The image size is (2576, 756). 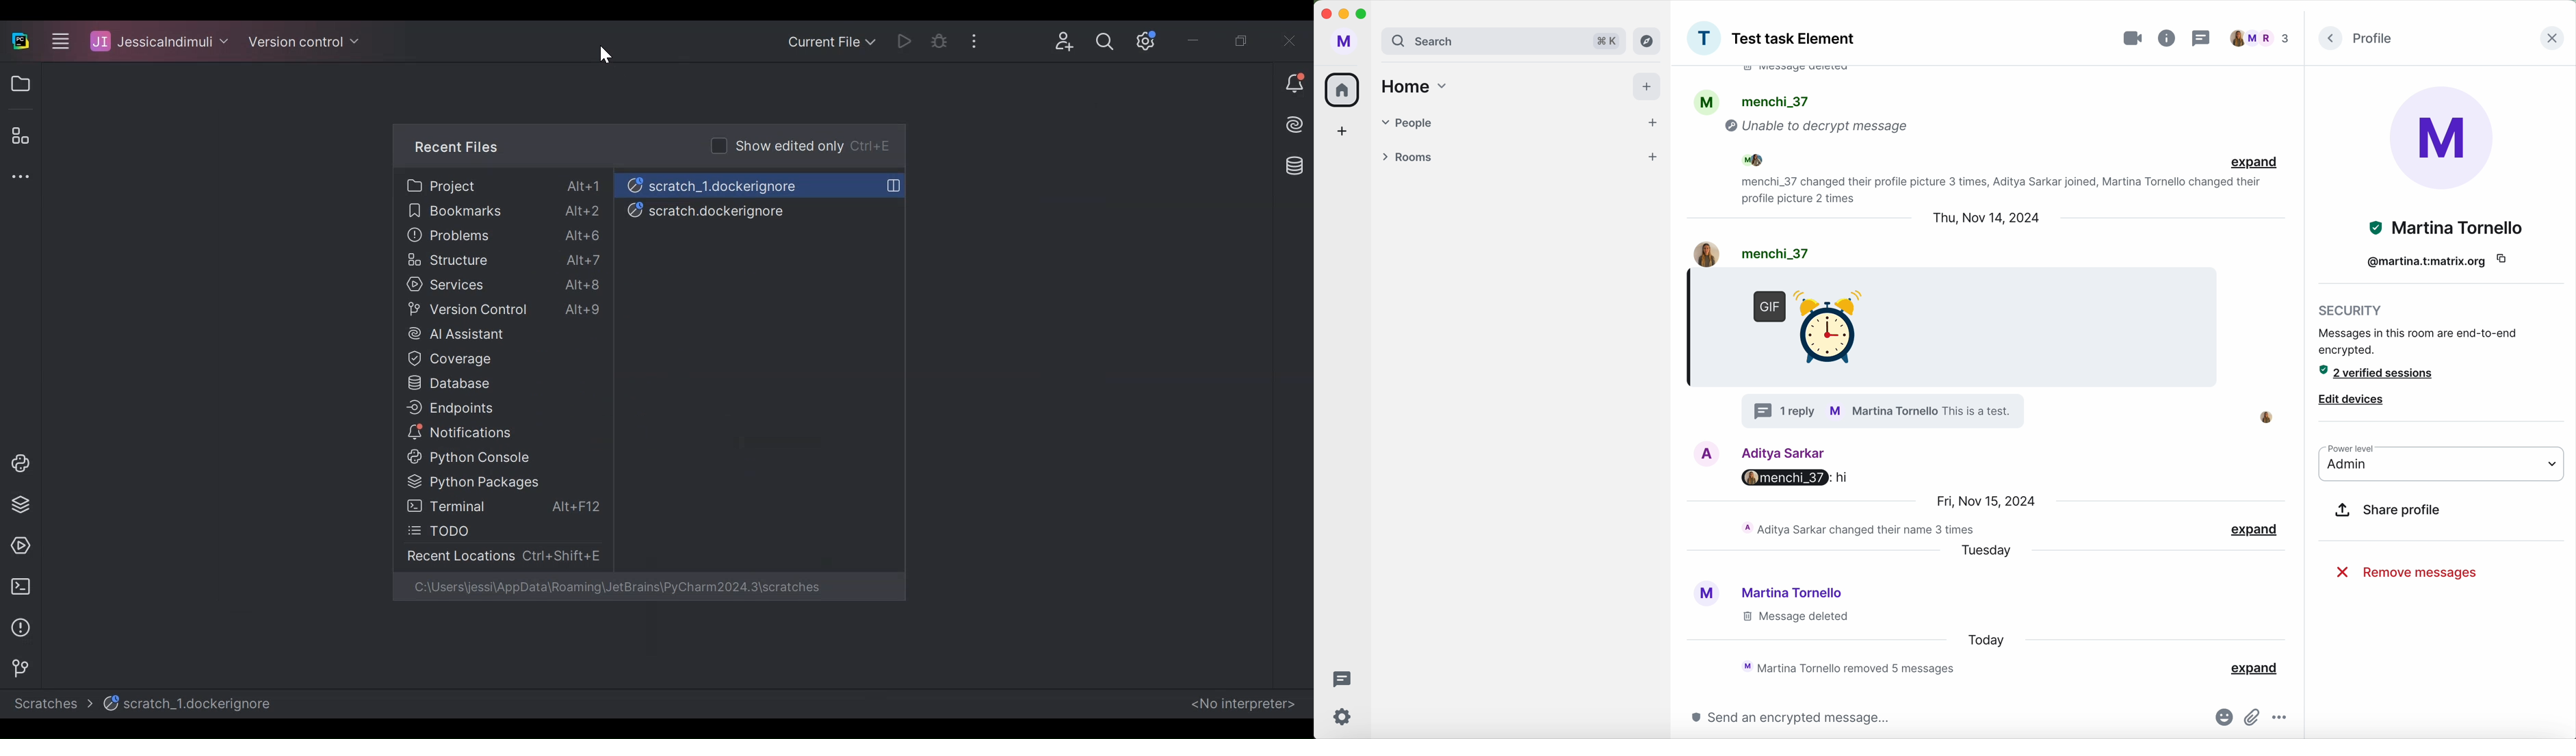 What do you see at coordinates (1997, 190) in the screenshot?
I see `activity chat` at bounding box center [1997, 190].